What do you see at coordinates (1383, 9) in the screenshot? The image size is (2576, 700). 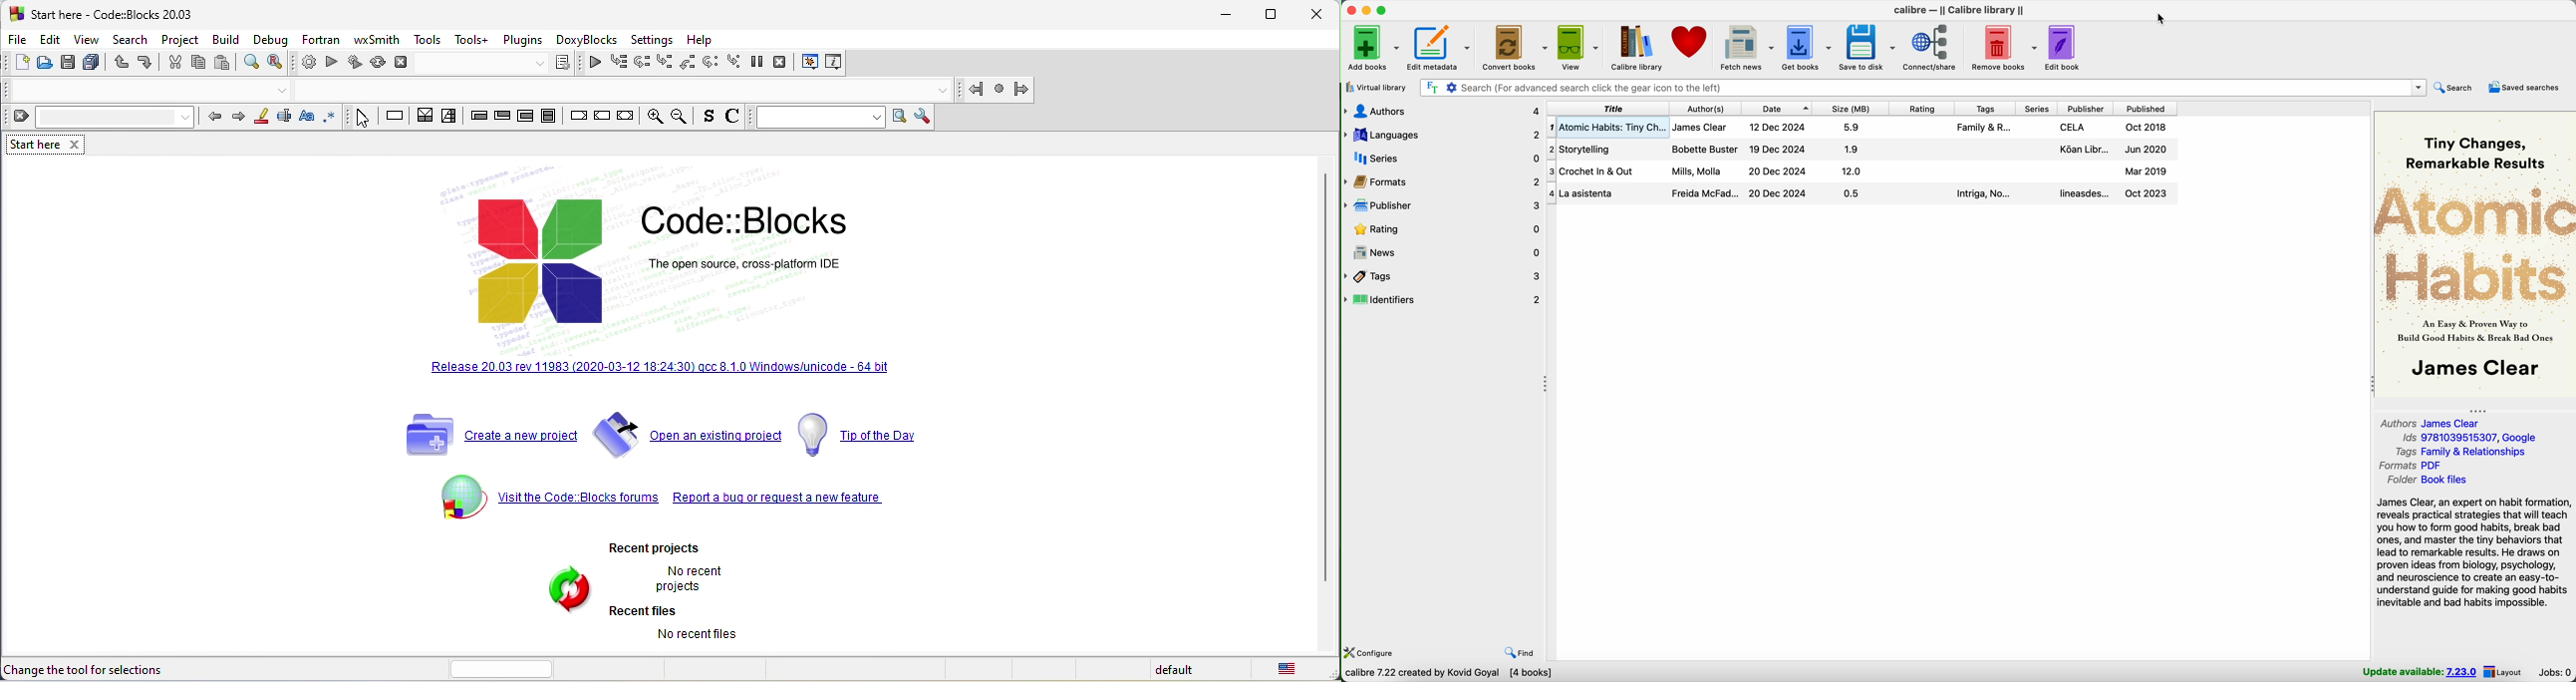 I see `maximize Calibre` at bounding box center [1383, 9].